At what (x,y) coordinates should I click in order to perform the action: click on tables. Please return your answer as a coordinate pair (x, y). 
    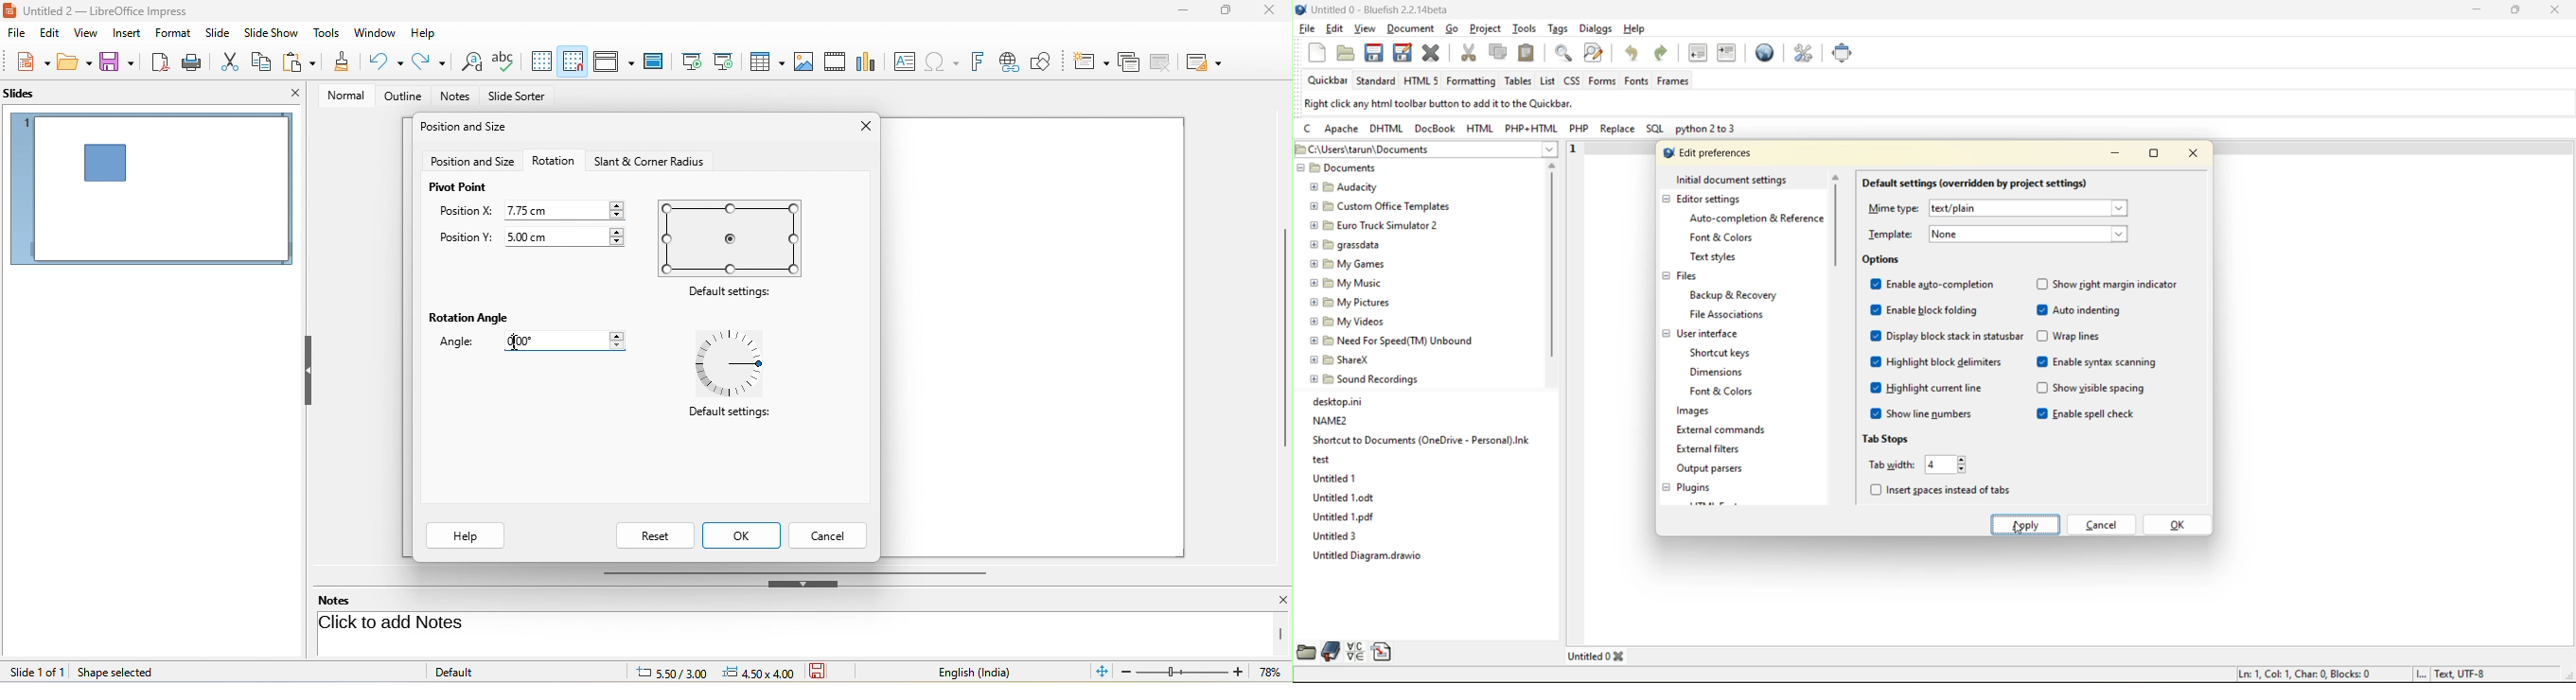
    Looking at the image, I should click on (1517, 82).